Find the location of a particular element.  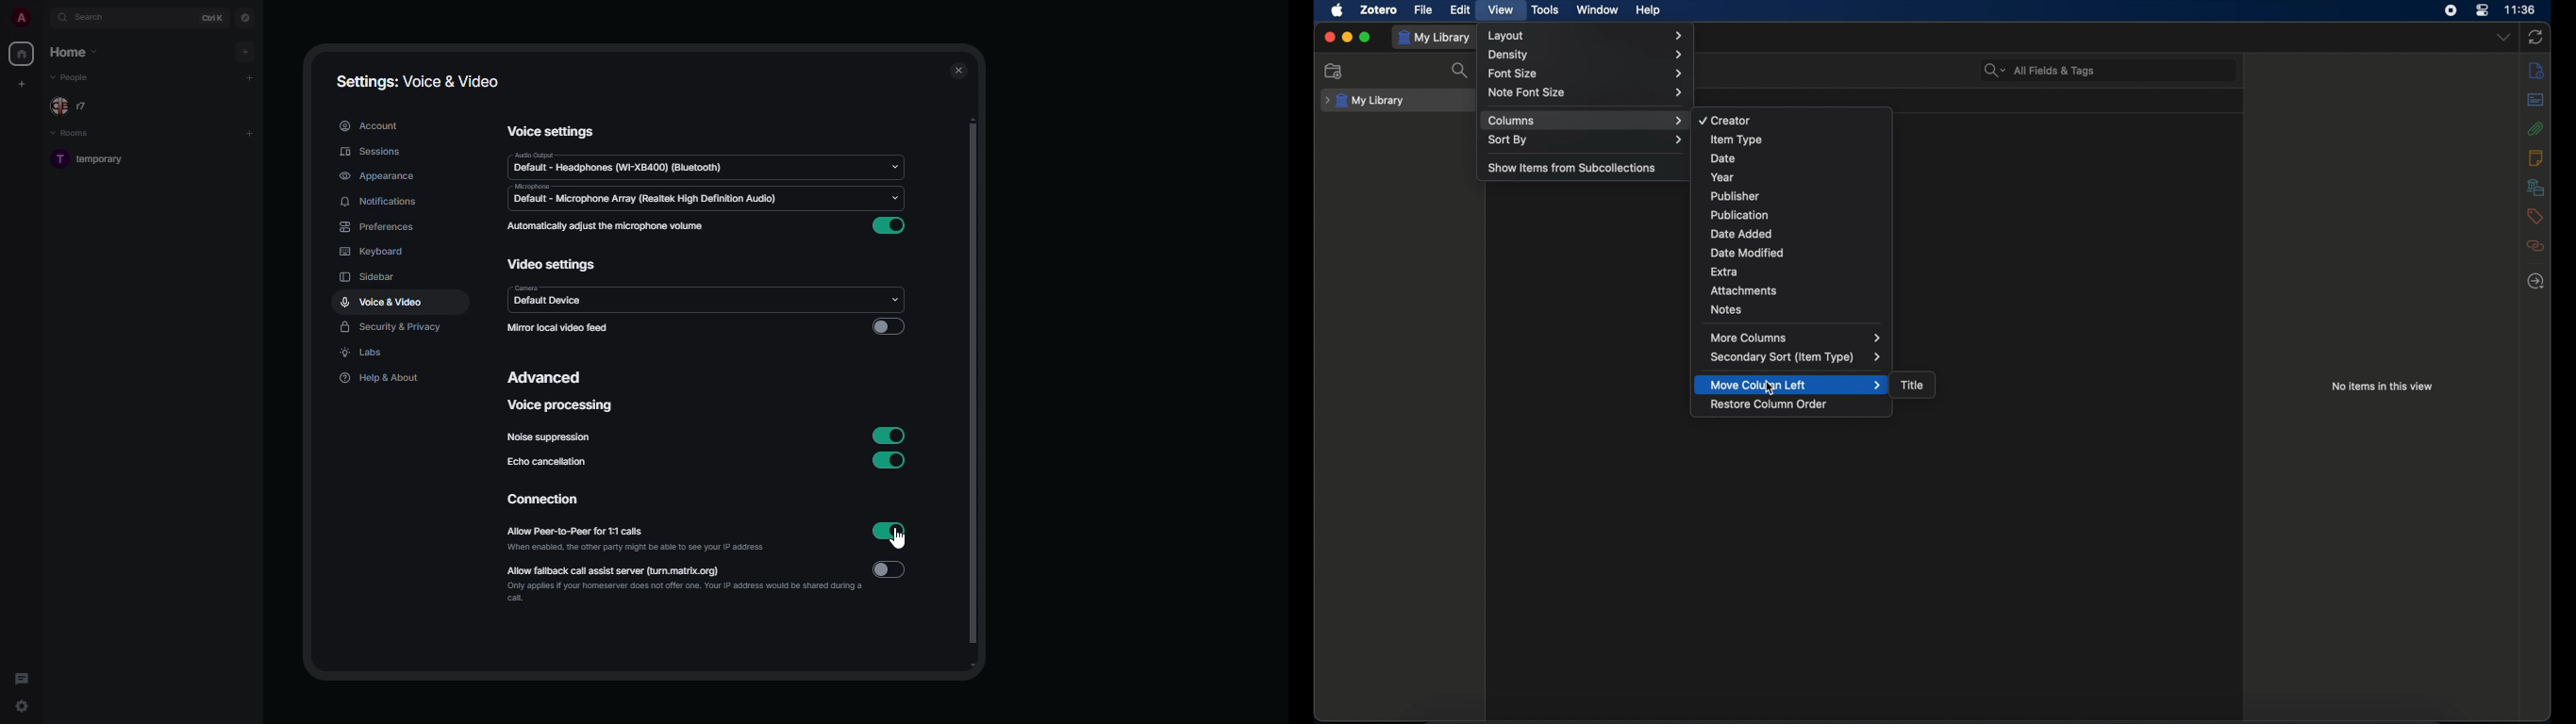

attachments is located at coordinates (2537, 129).